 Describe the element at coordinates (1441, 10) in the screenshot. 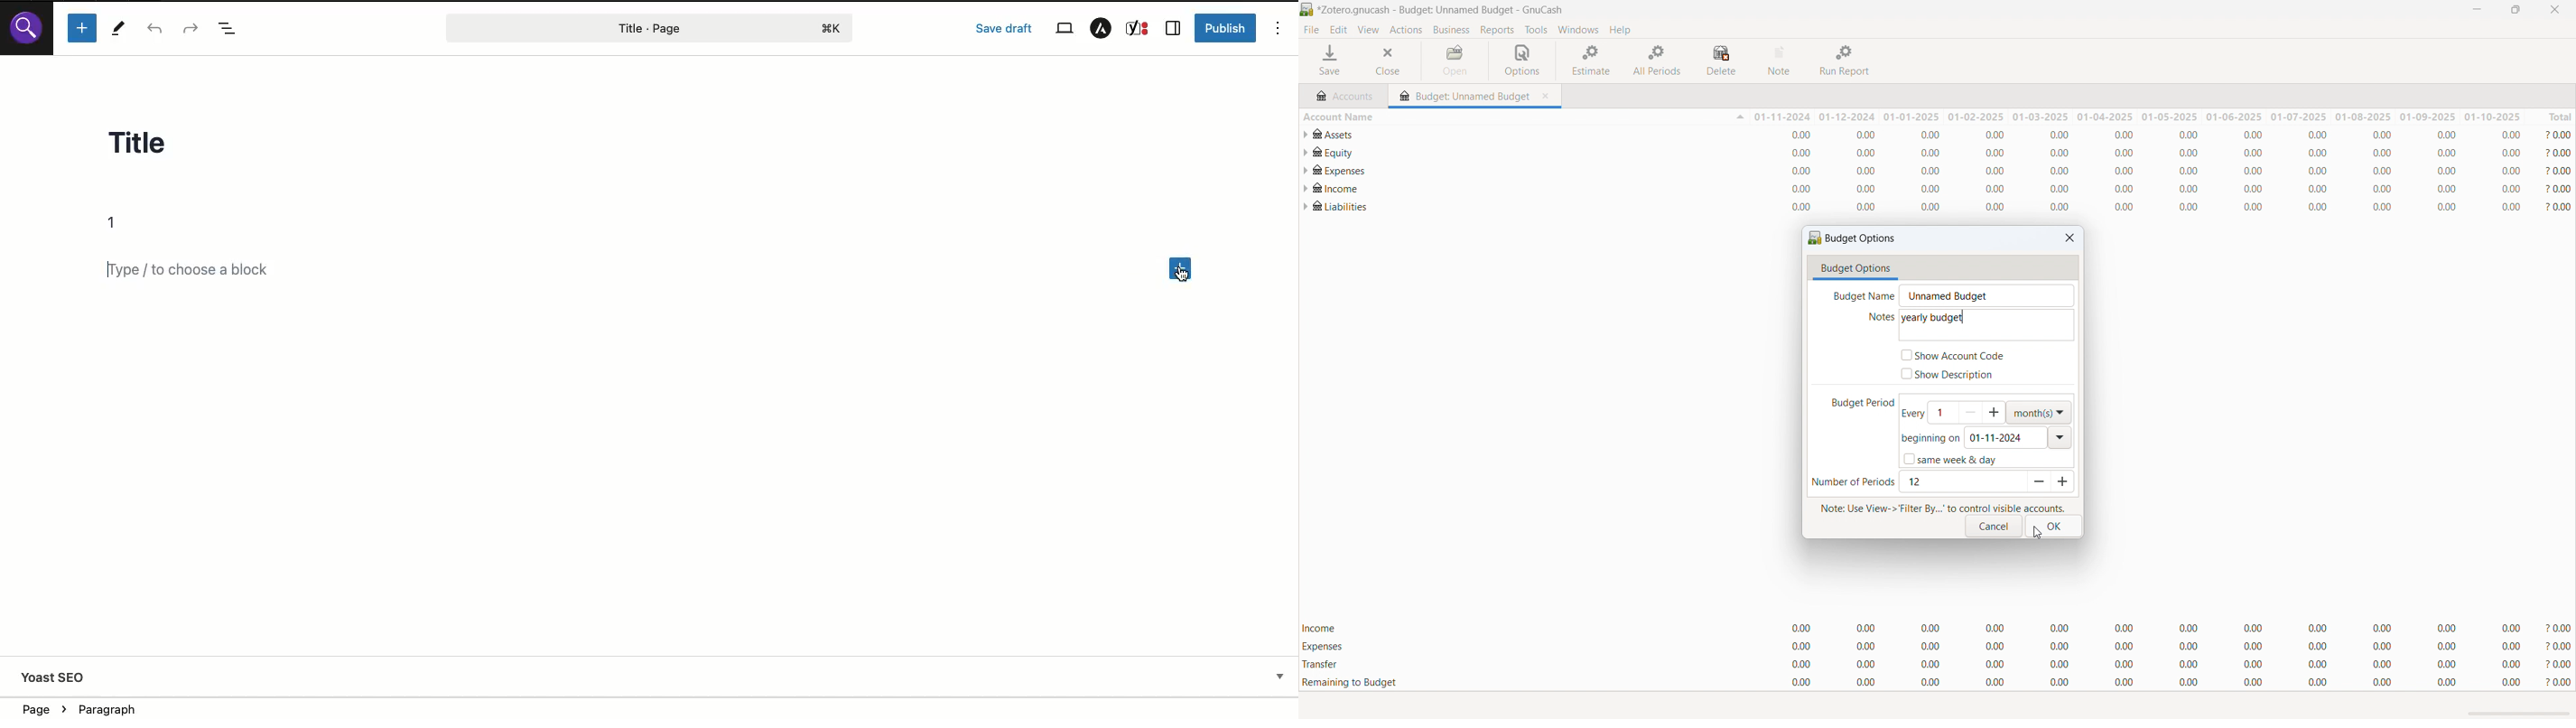

I see `file name` at that location.